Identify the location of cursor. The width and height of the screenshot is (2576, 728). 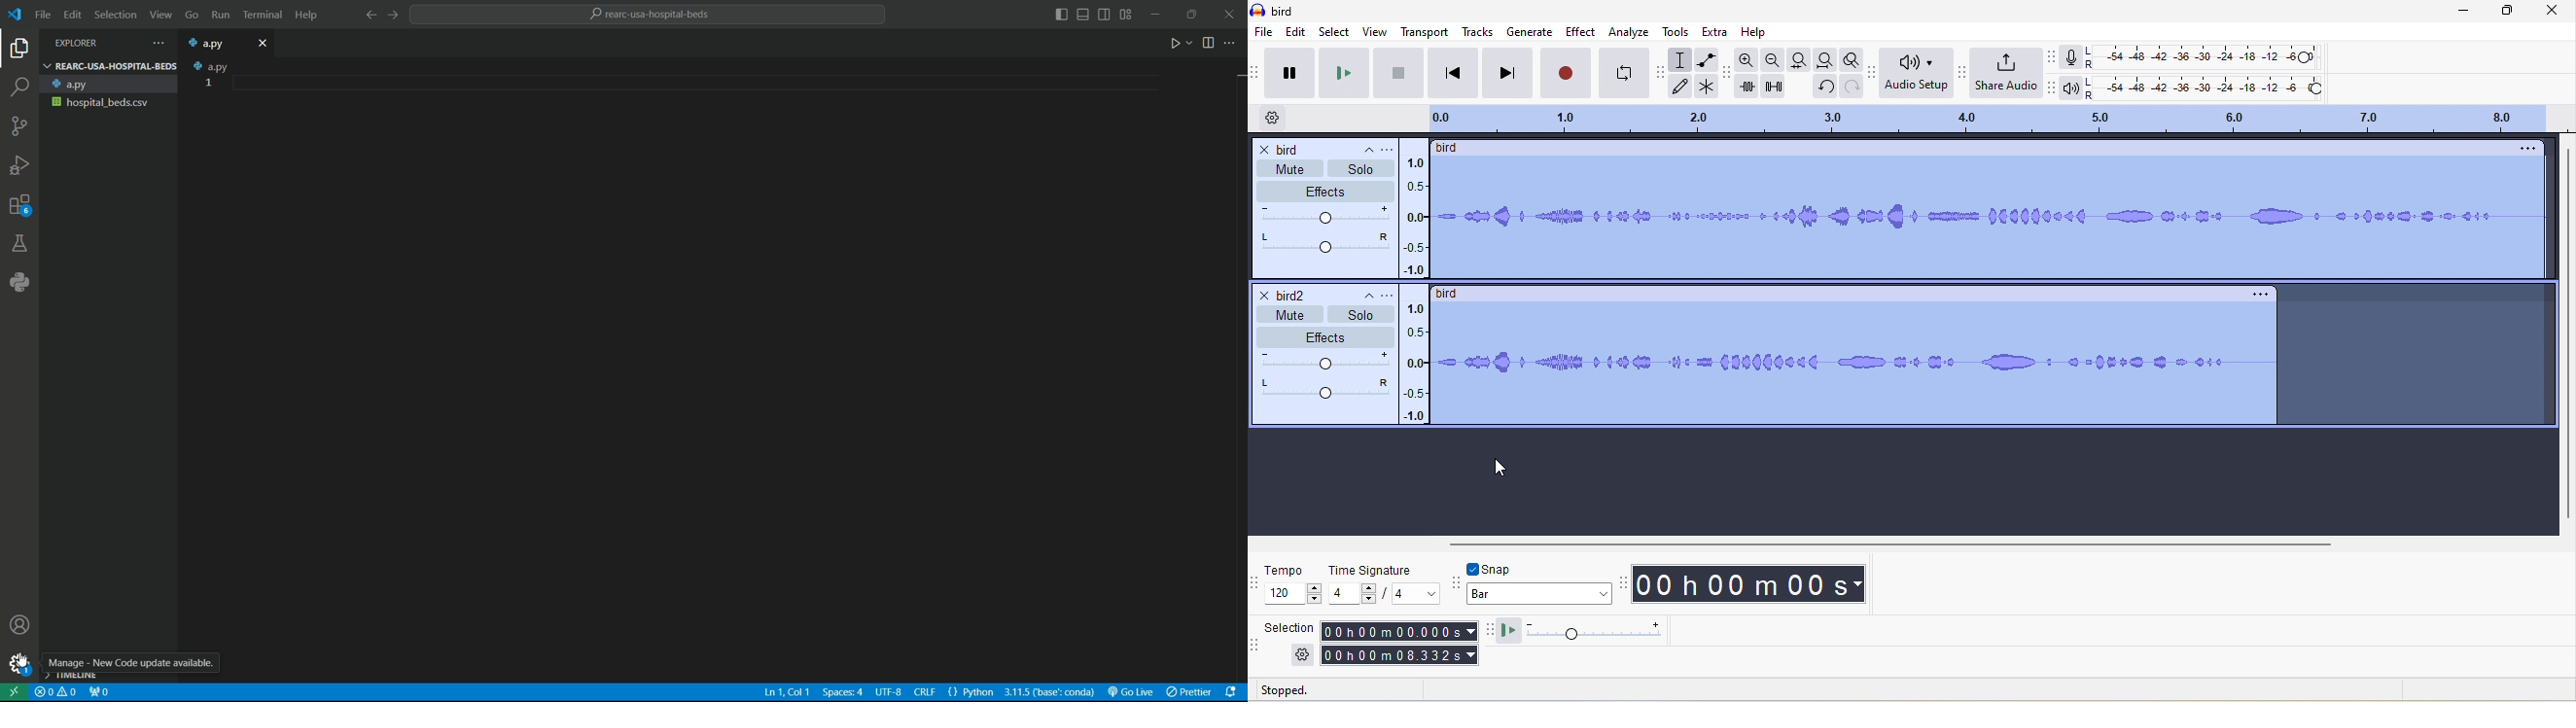
(22, 660).